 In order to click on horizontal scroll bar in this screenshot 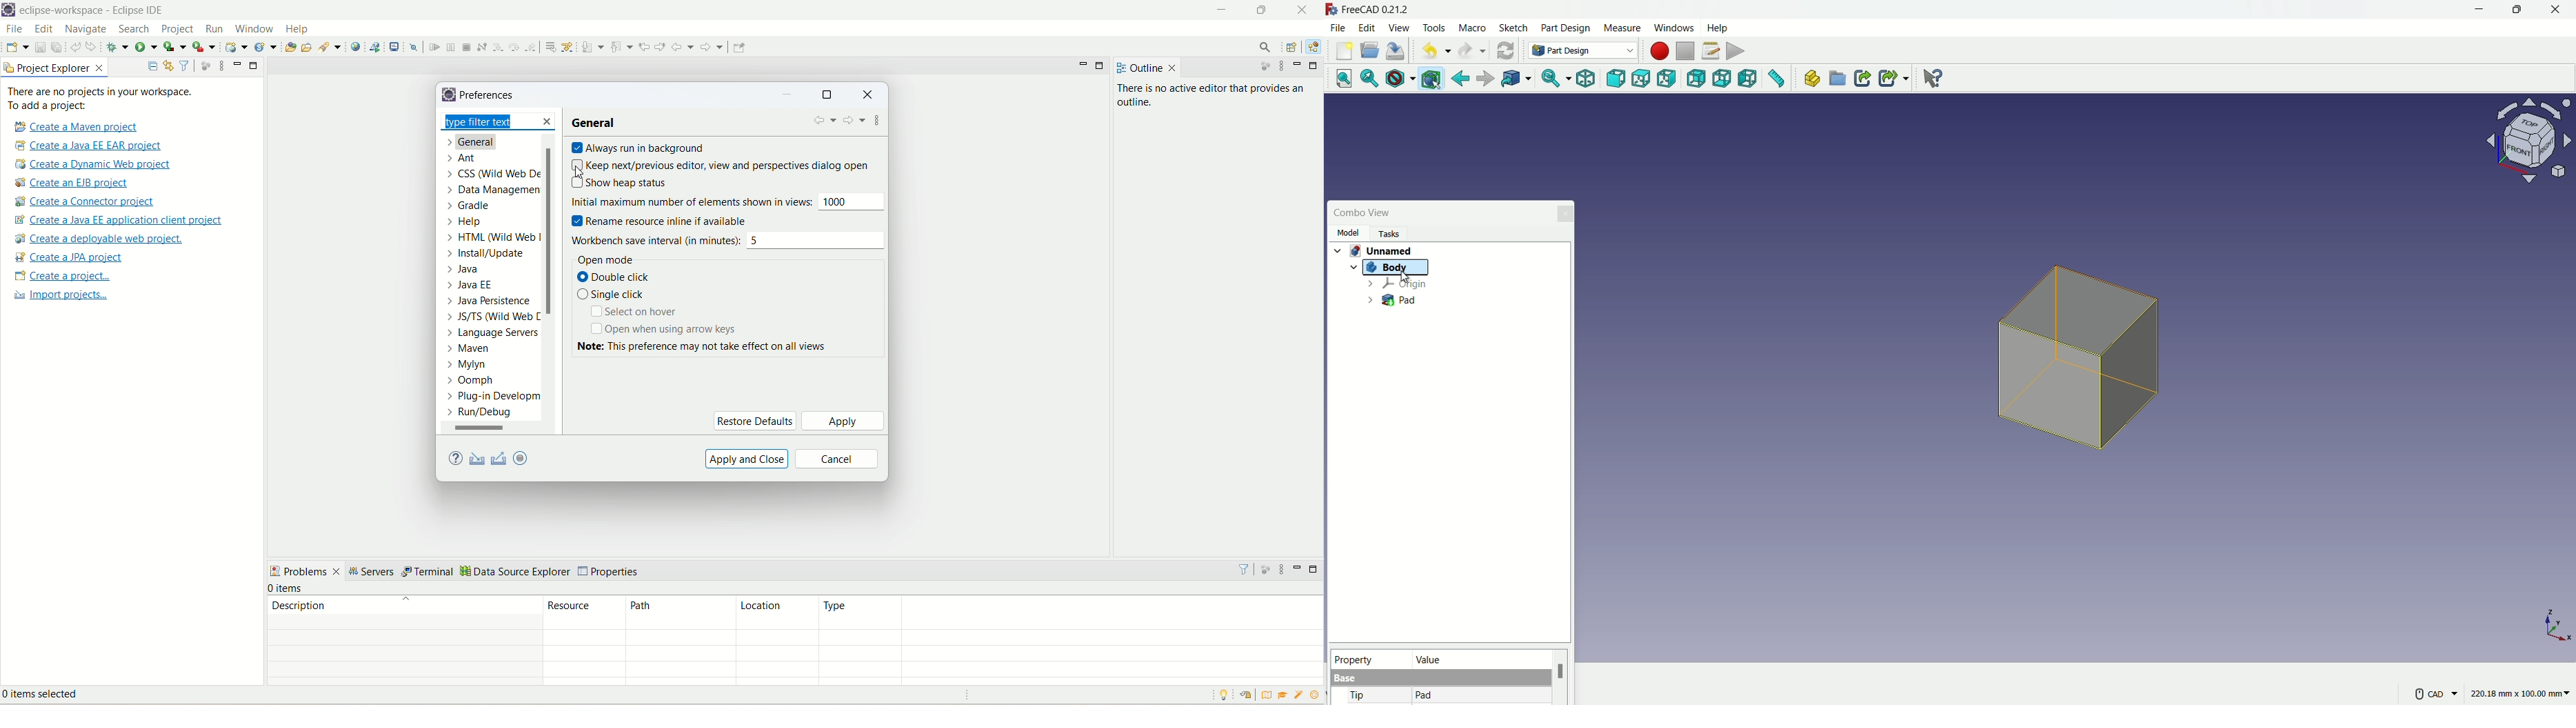, I will do `click(490, 428)`.